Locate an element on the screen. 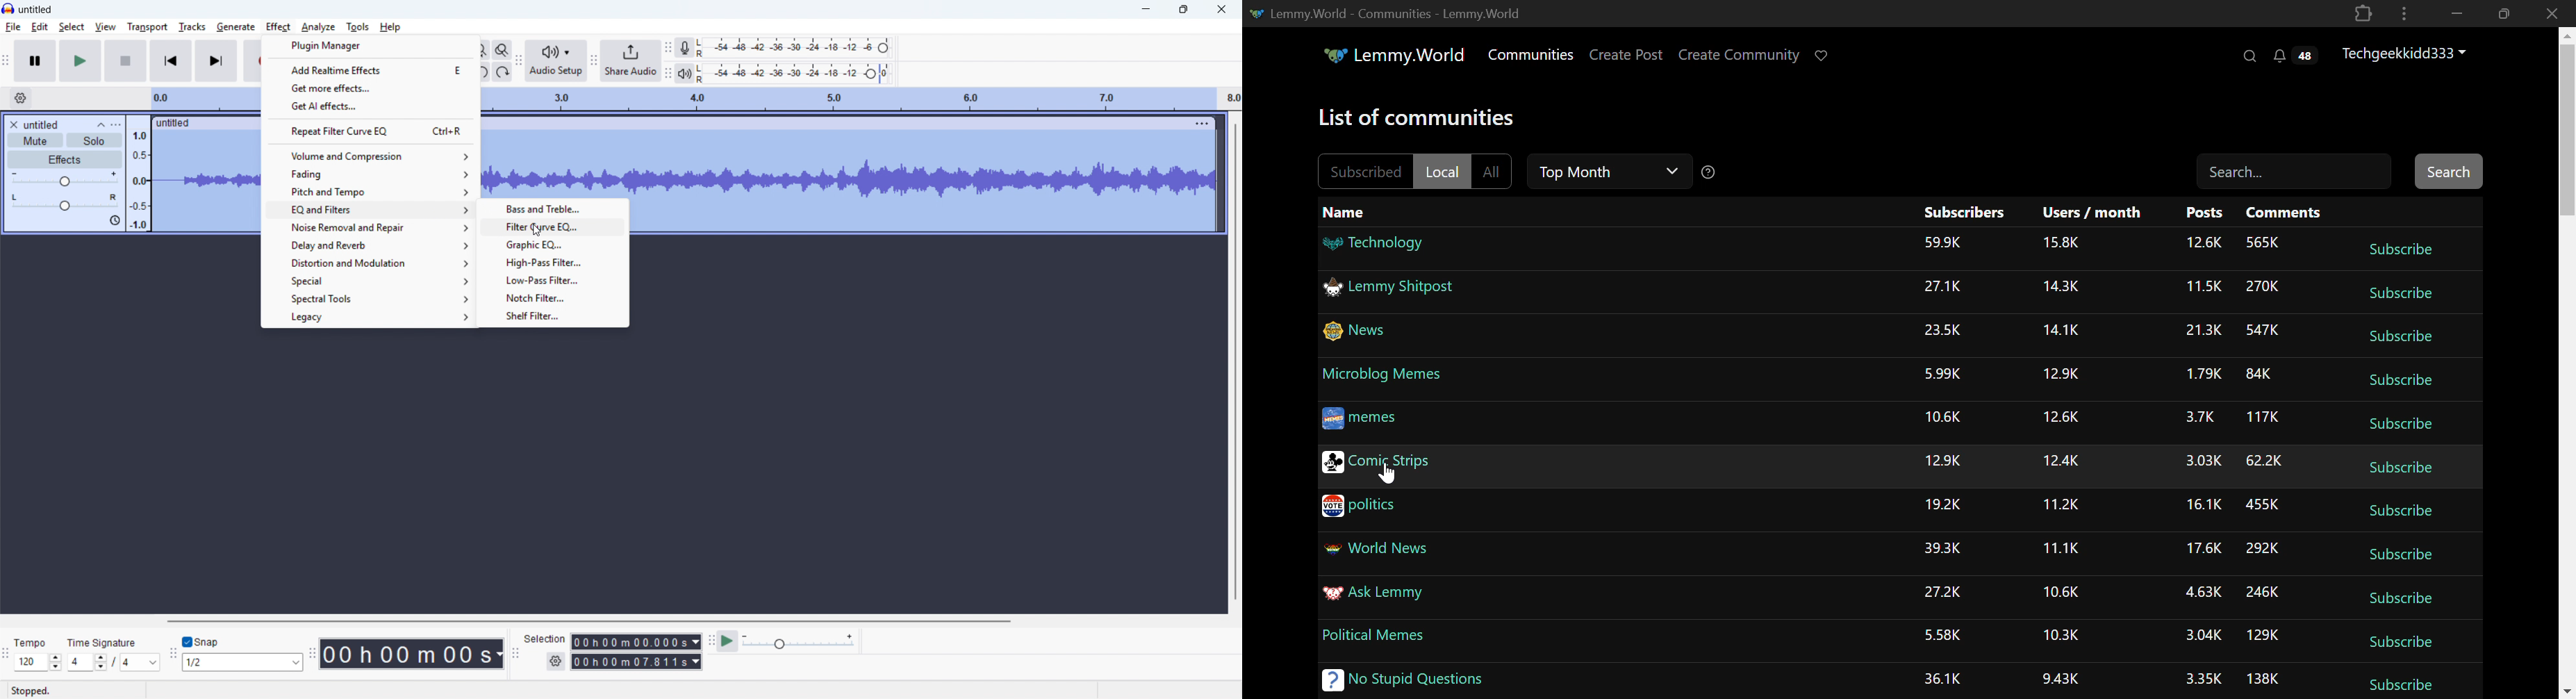 This screenshot has width=2576, height=700. Recording metre  is located at coordinates (685, 48).